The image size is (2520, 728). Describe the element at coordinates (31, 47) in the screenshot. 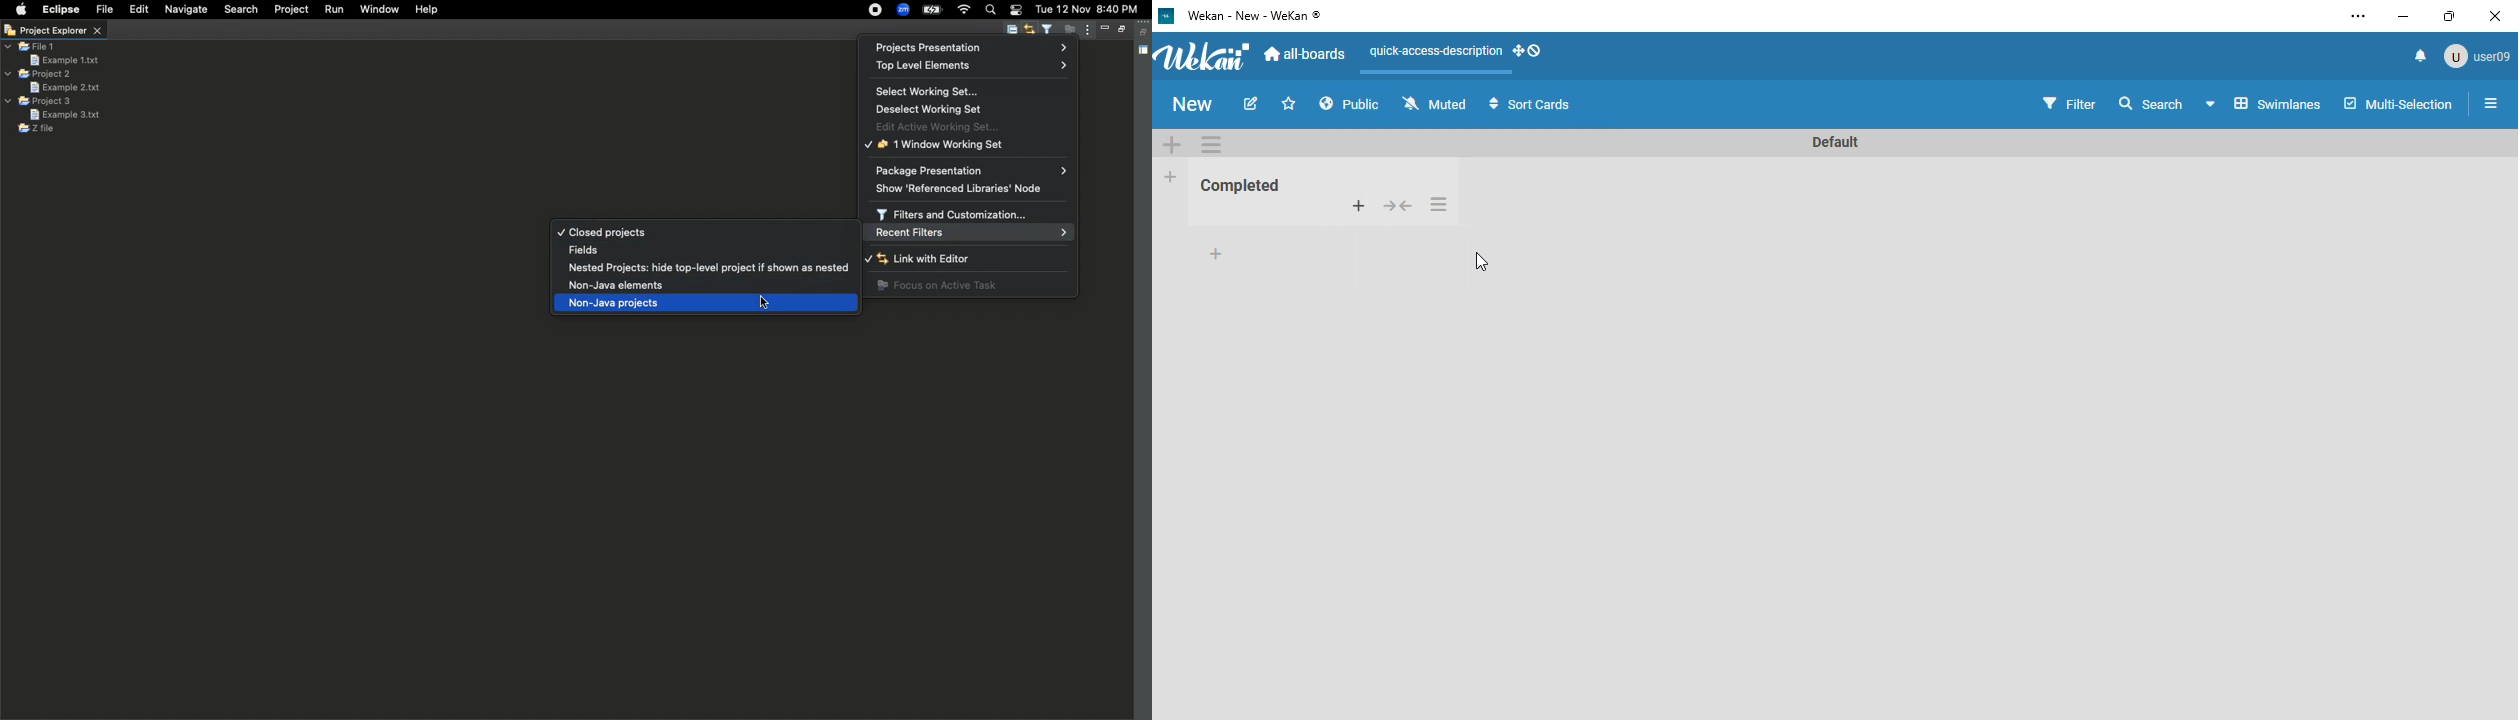

I see `File 1` at that location.